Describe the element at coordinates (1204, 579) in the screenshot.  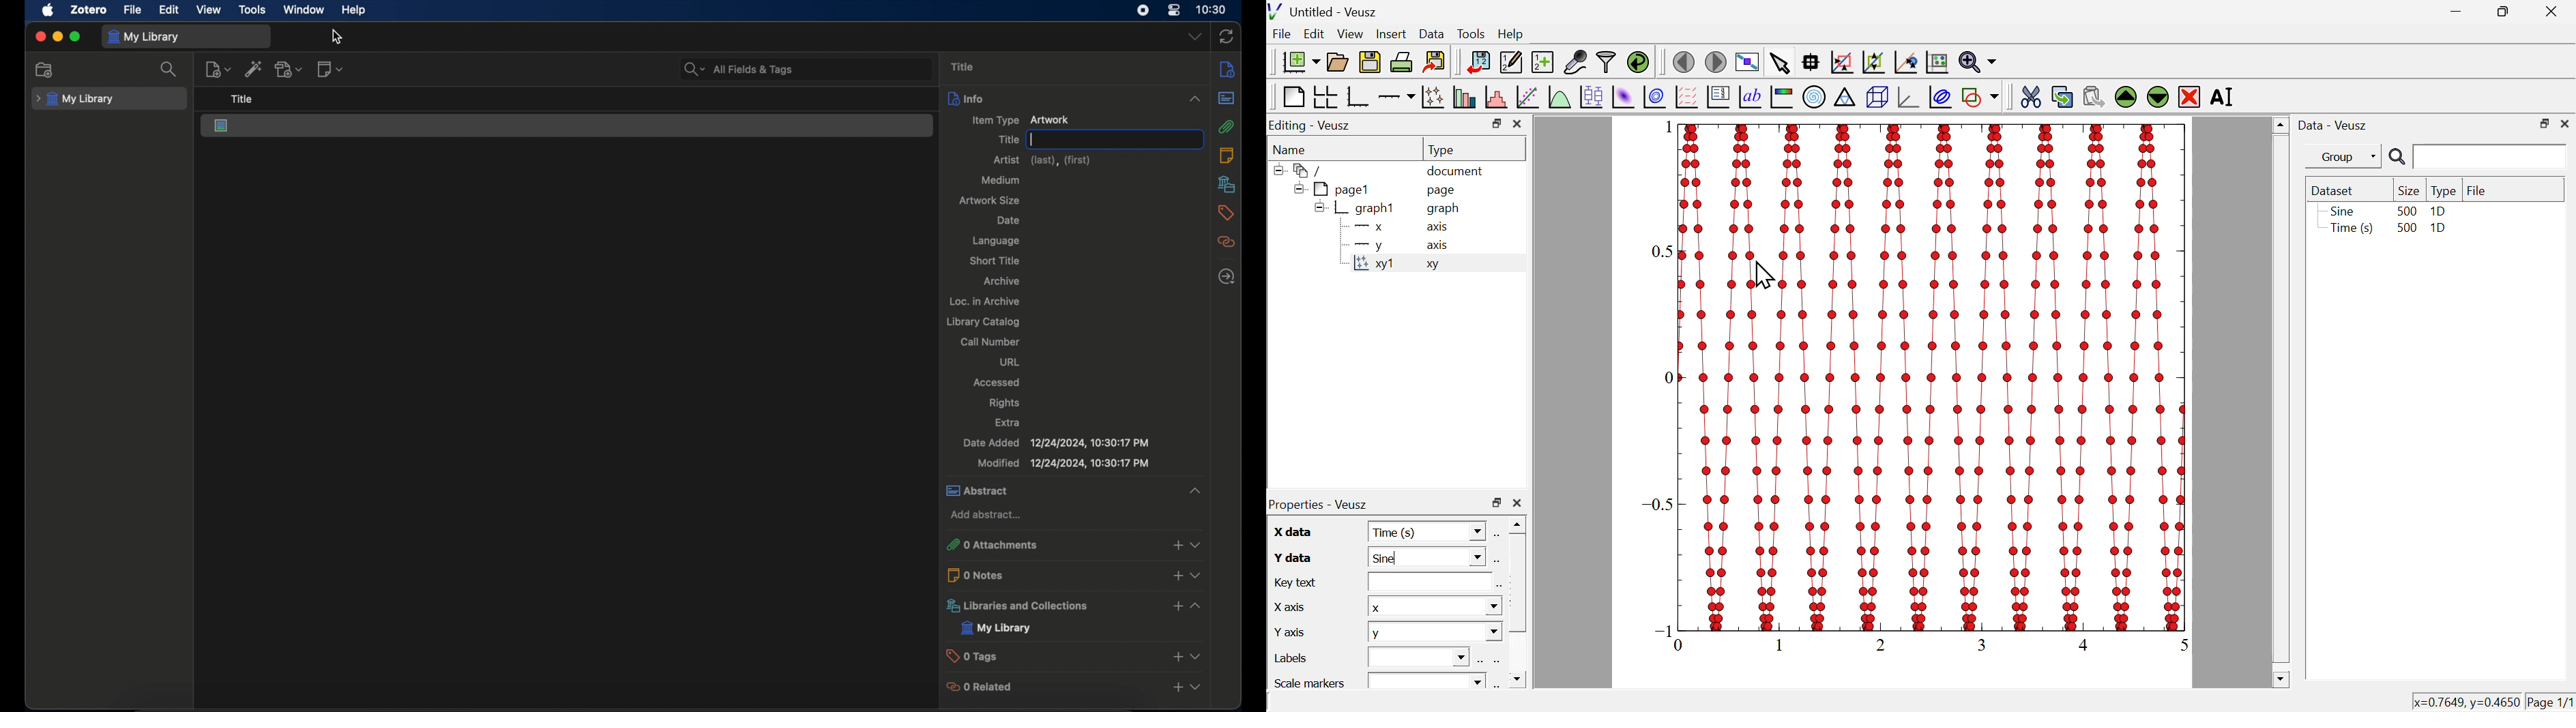
I see `expand section` at that location.